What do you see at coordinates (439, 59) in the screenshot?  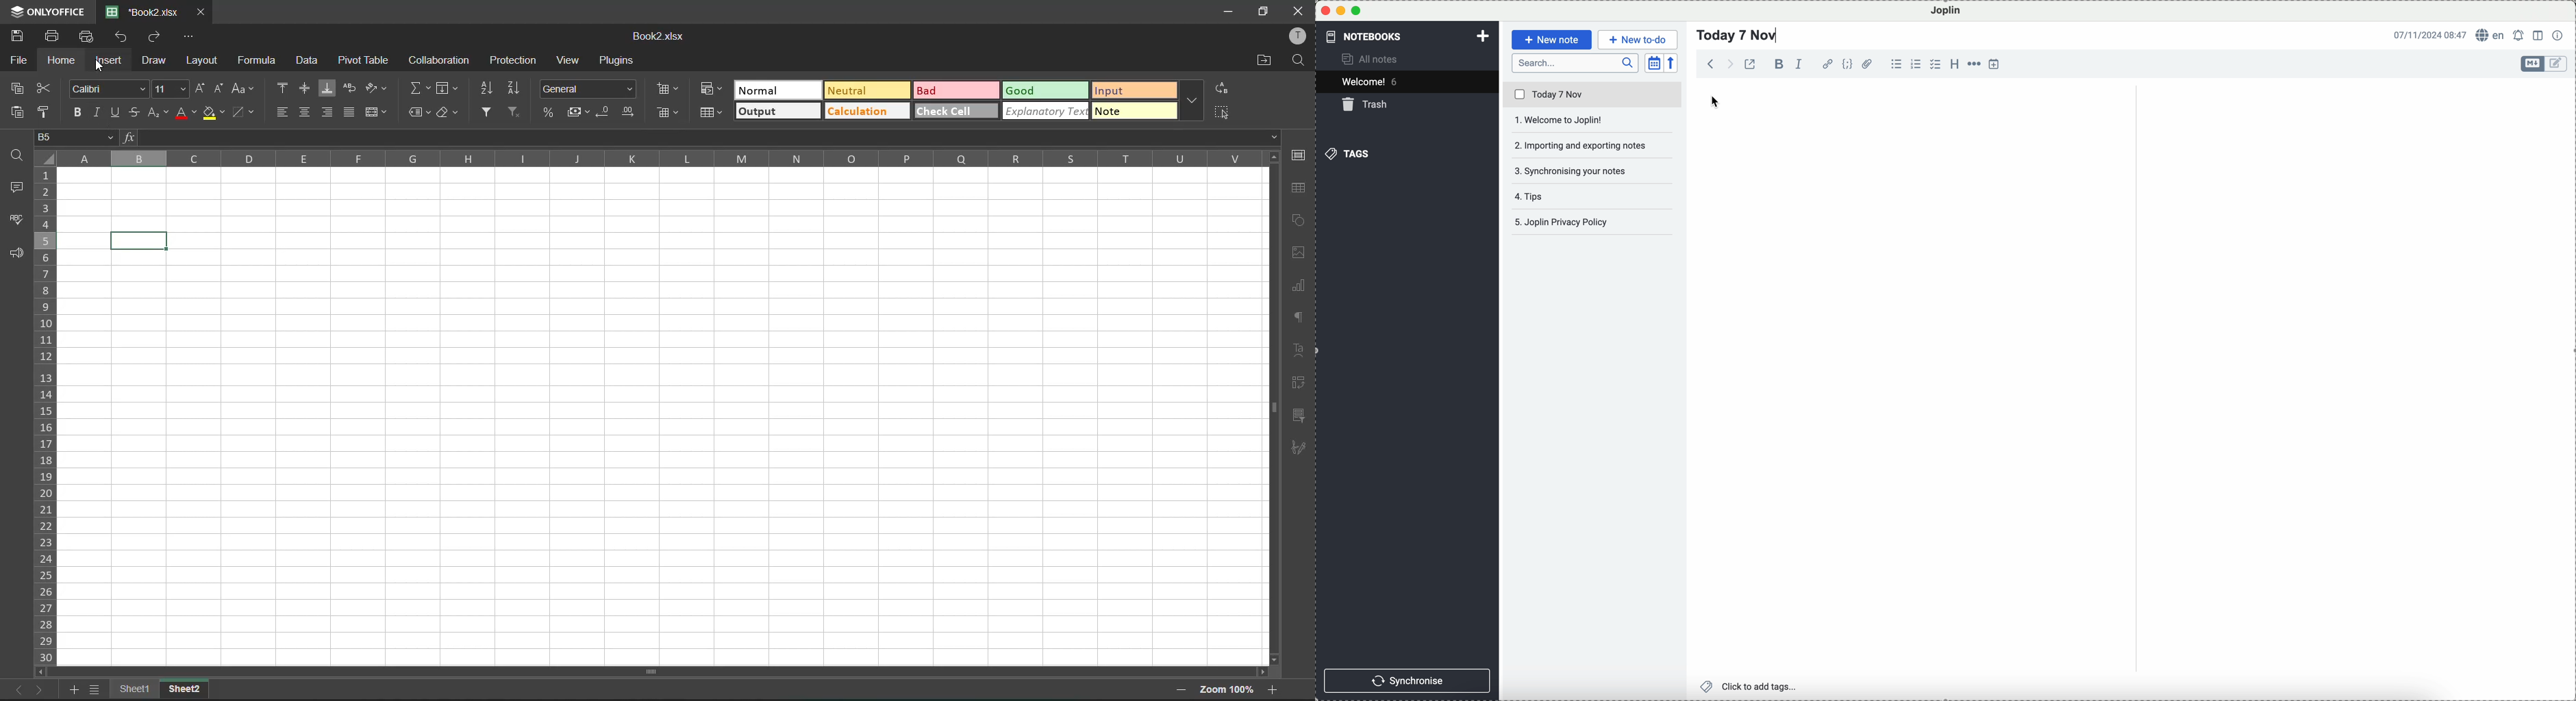 I see `collaboration` at bounding box center [439, 59].